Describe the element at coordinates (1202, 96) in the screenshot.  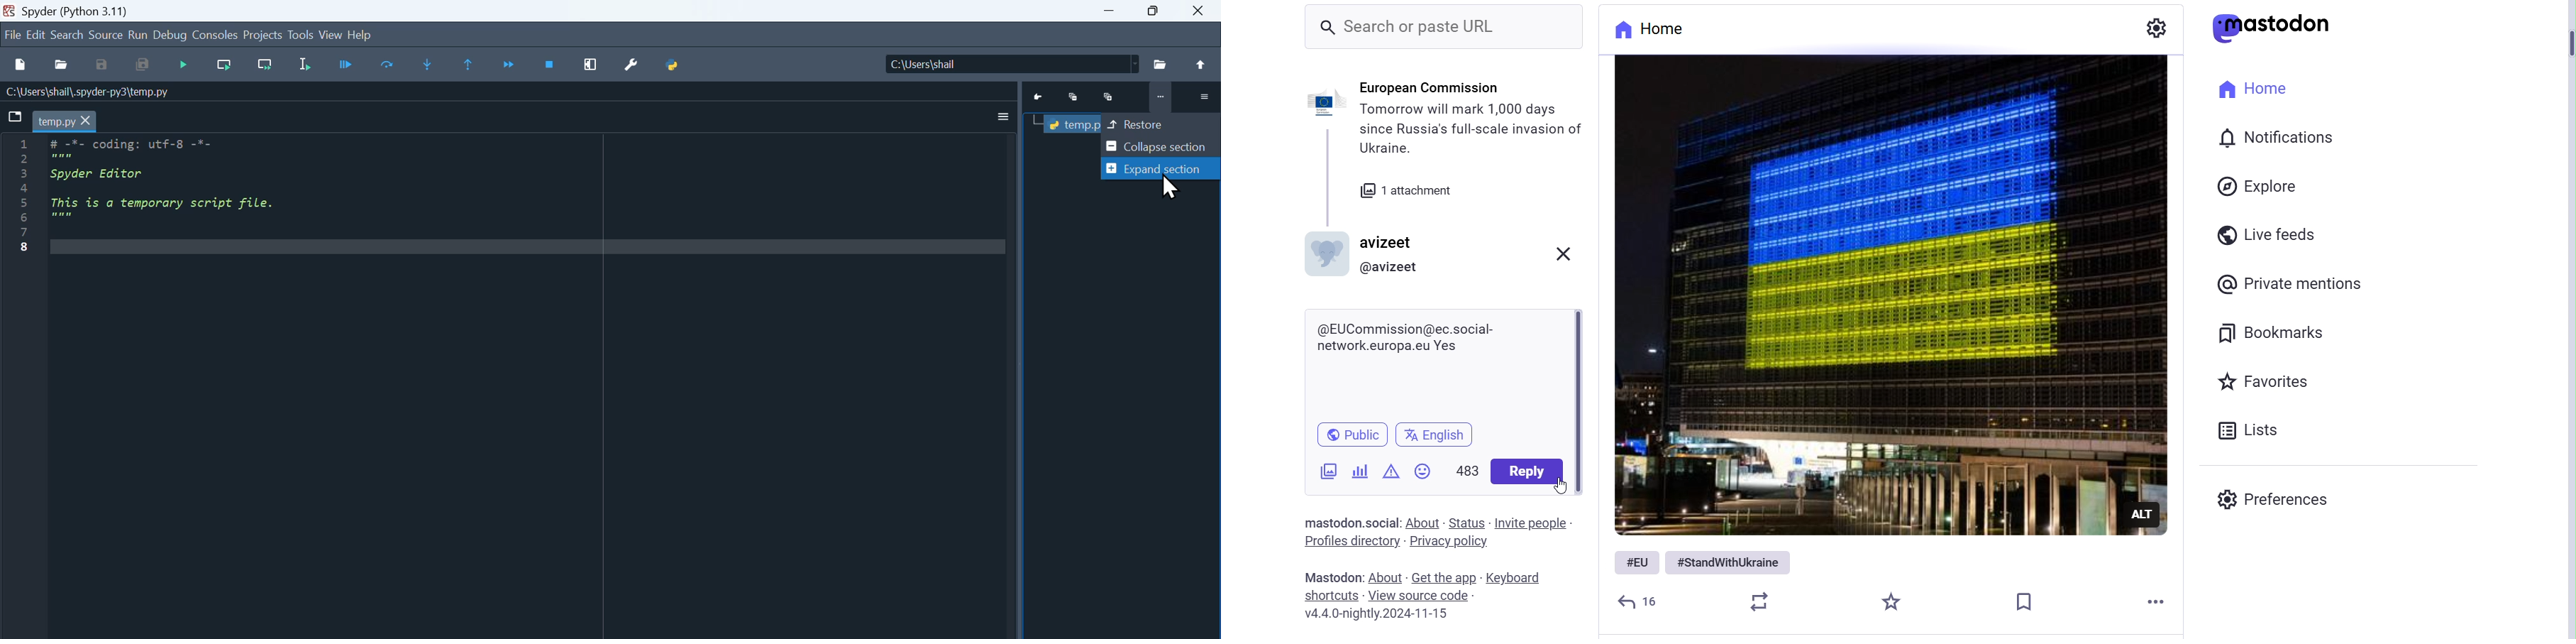
I see `More options` at that location.